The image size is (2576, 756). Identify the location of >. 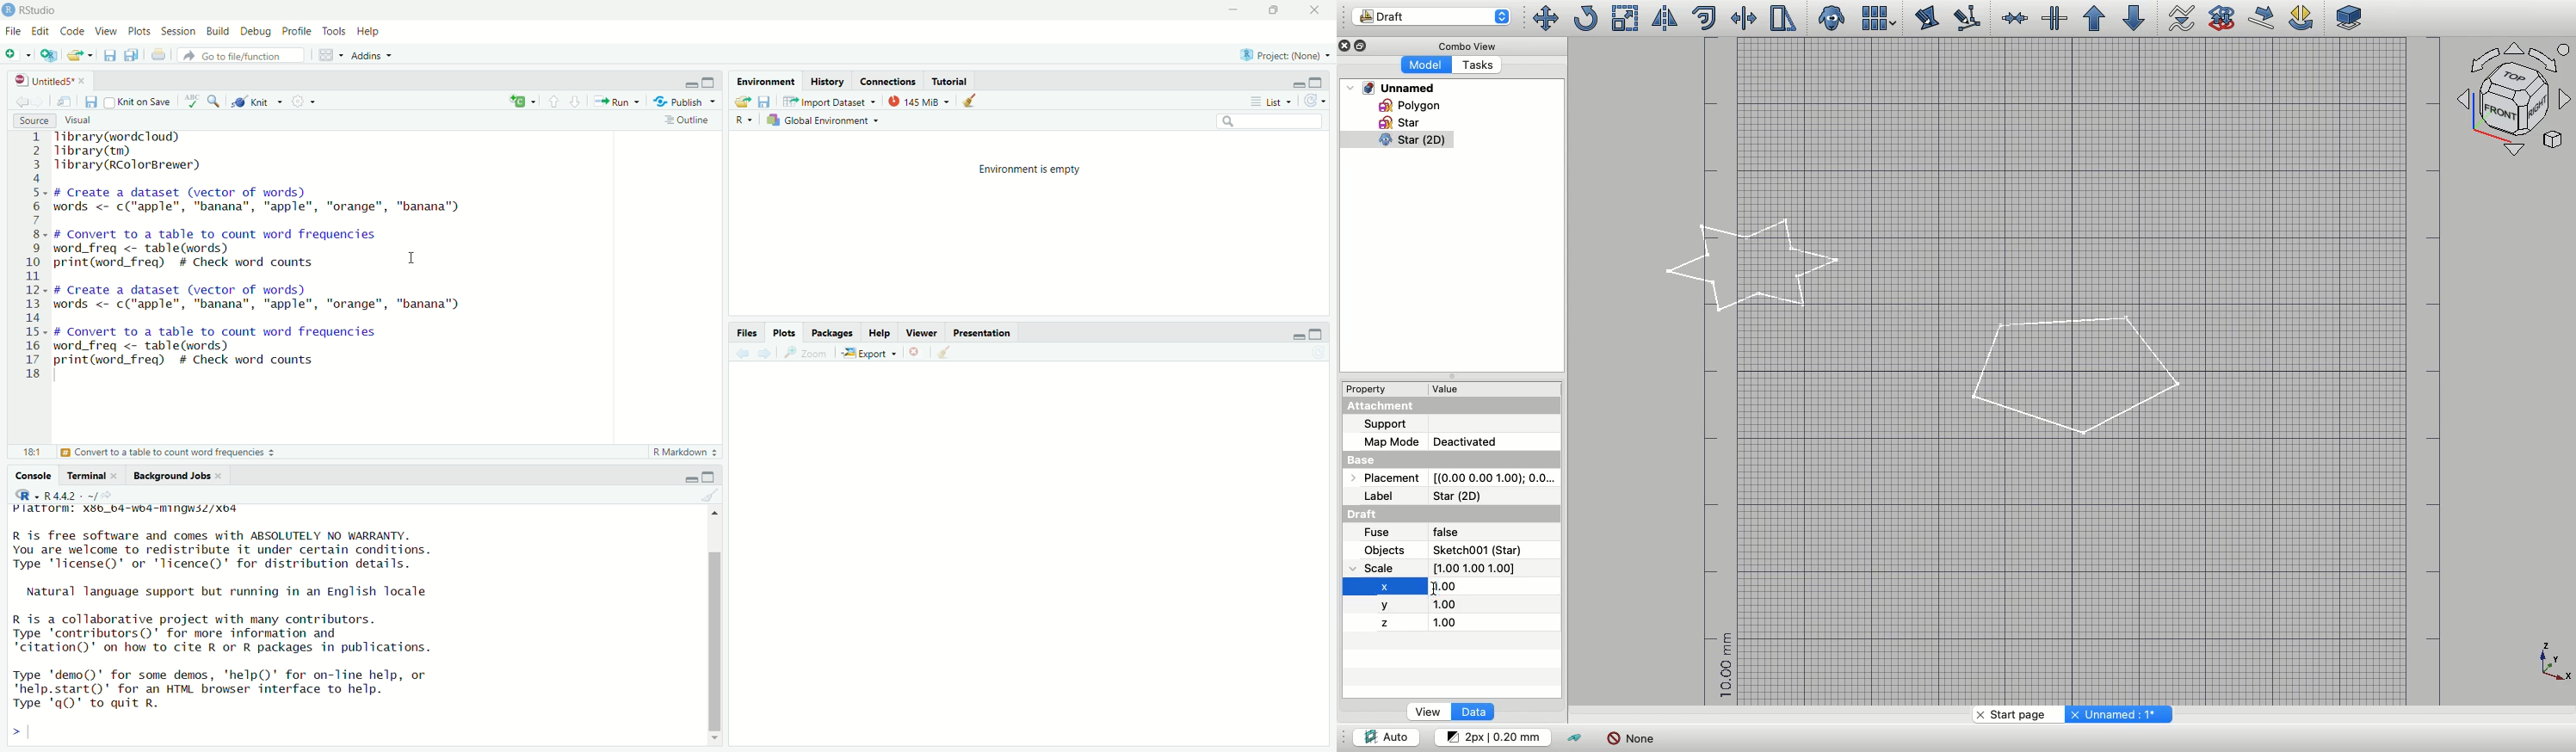
(20, 733).